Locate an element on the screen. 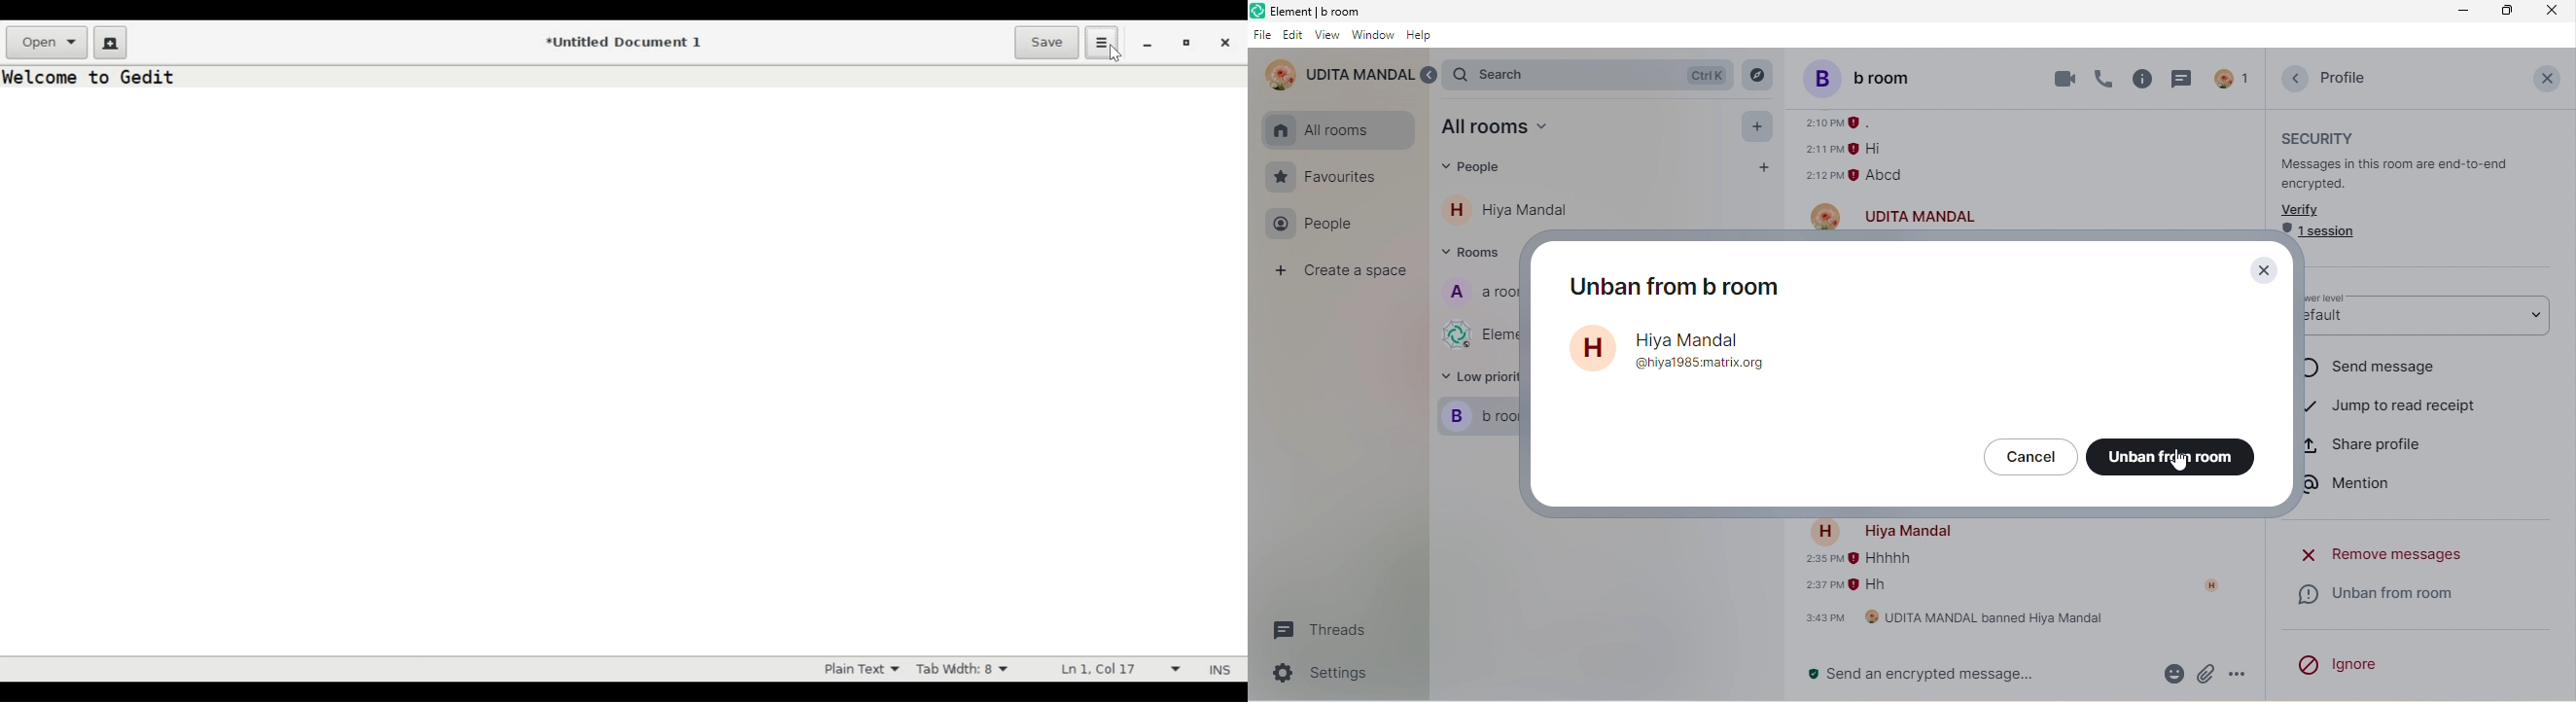 This screenshot has height=728, width=2576. expand is located at coordinates (1431, 76).